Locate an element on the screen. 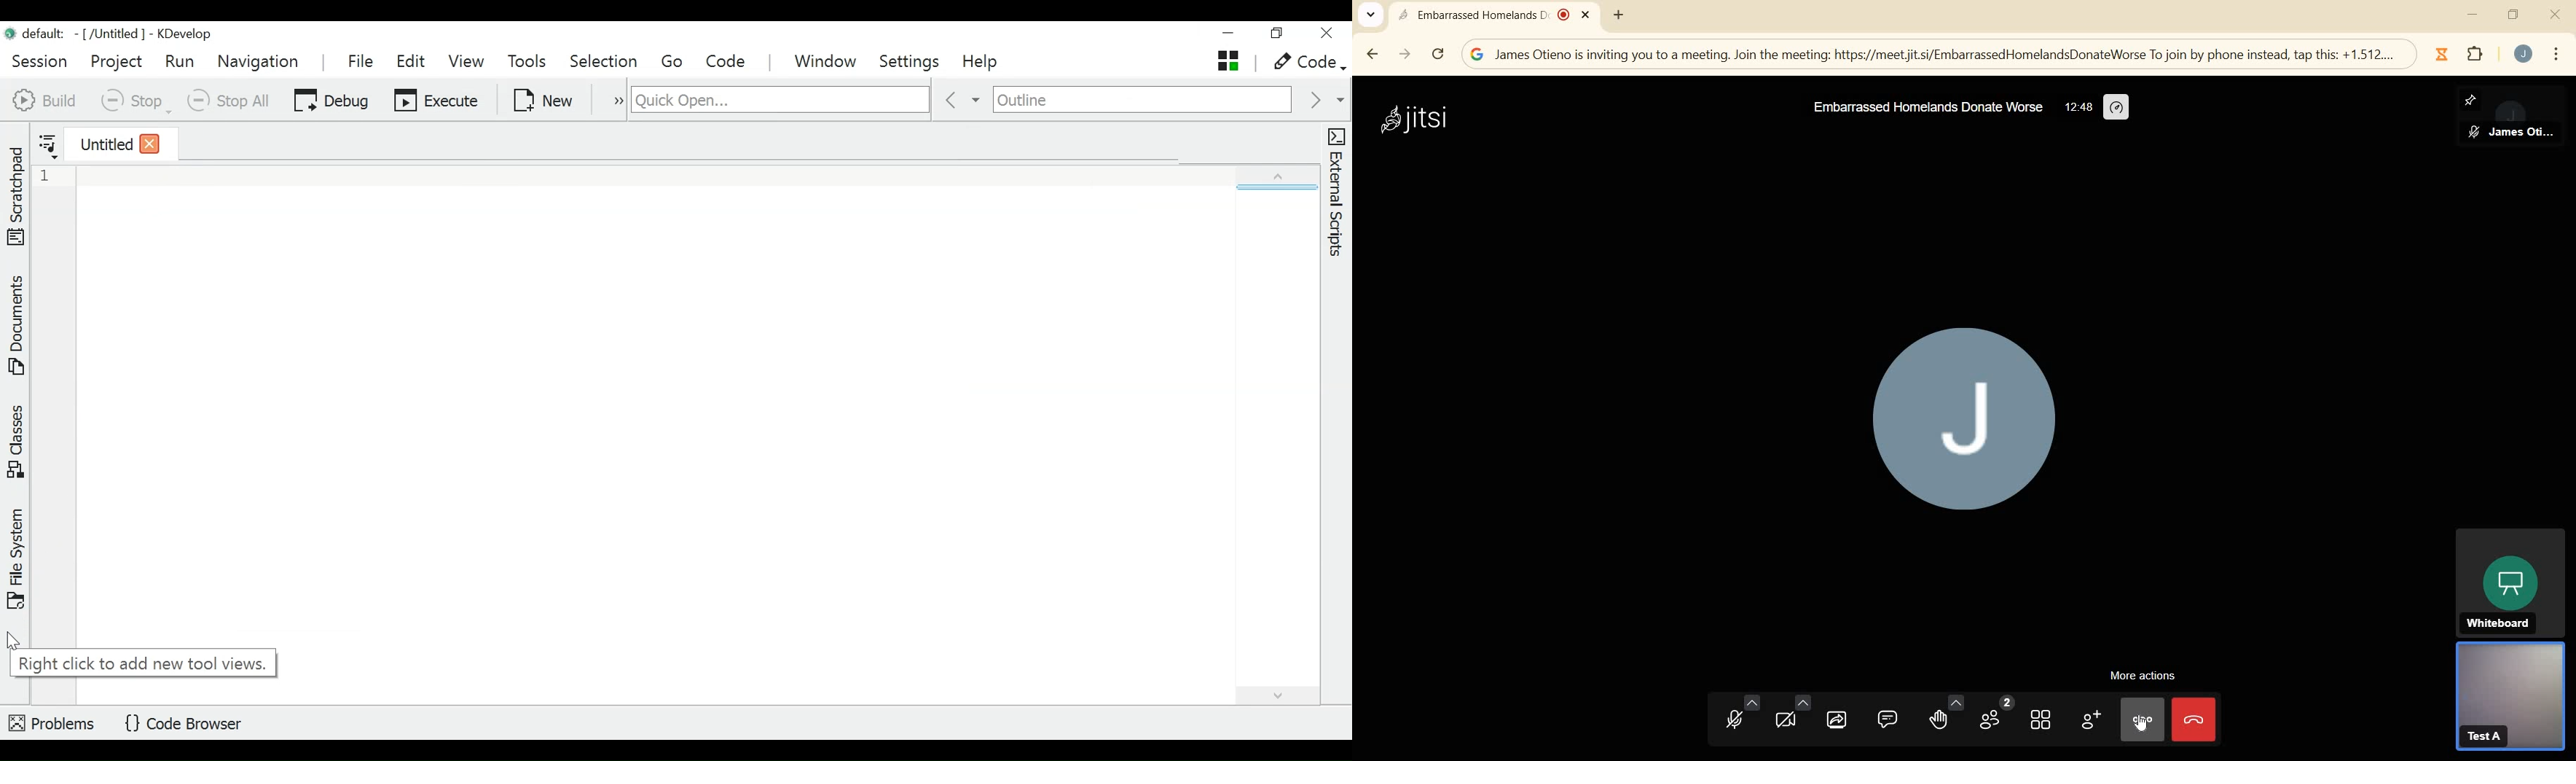 Image resolution: width=2576 pixels, height=784 pixels. BACK is located at coordinates (1374, 52).